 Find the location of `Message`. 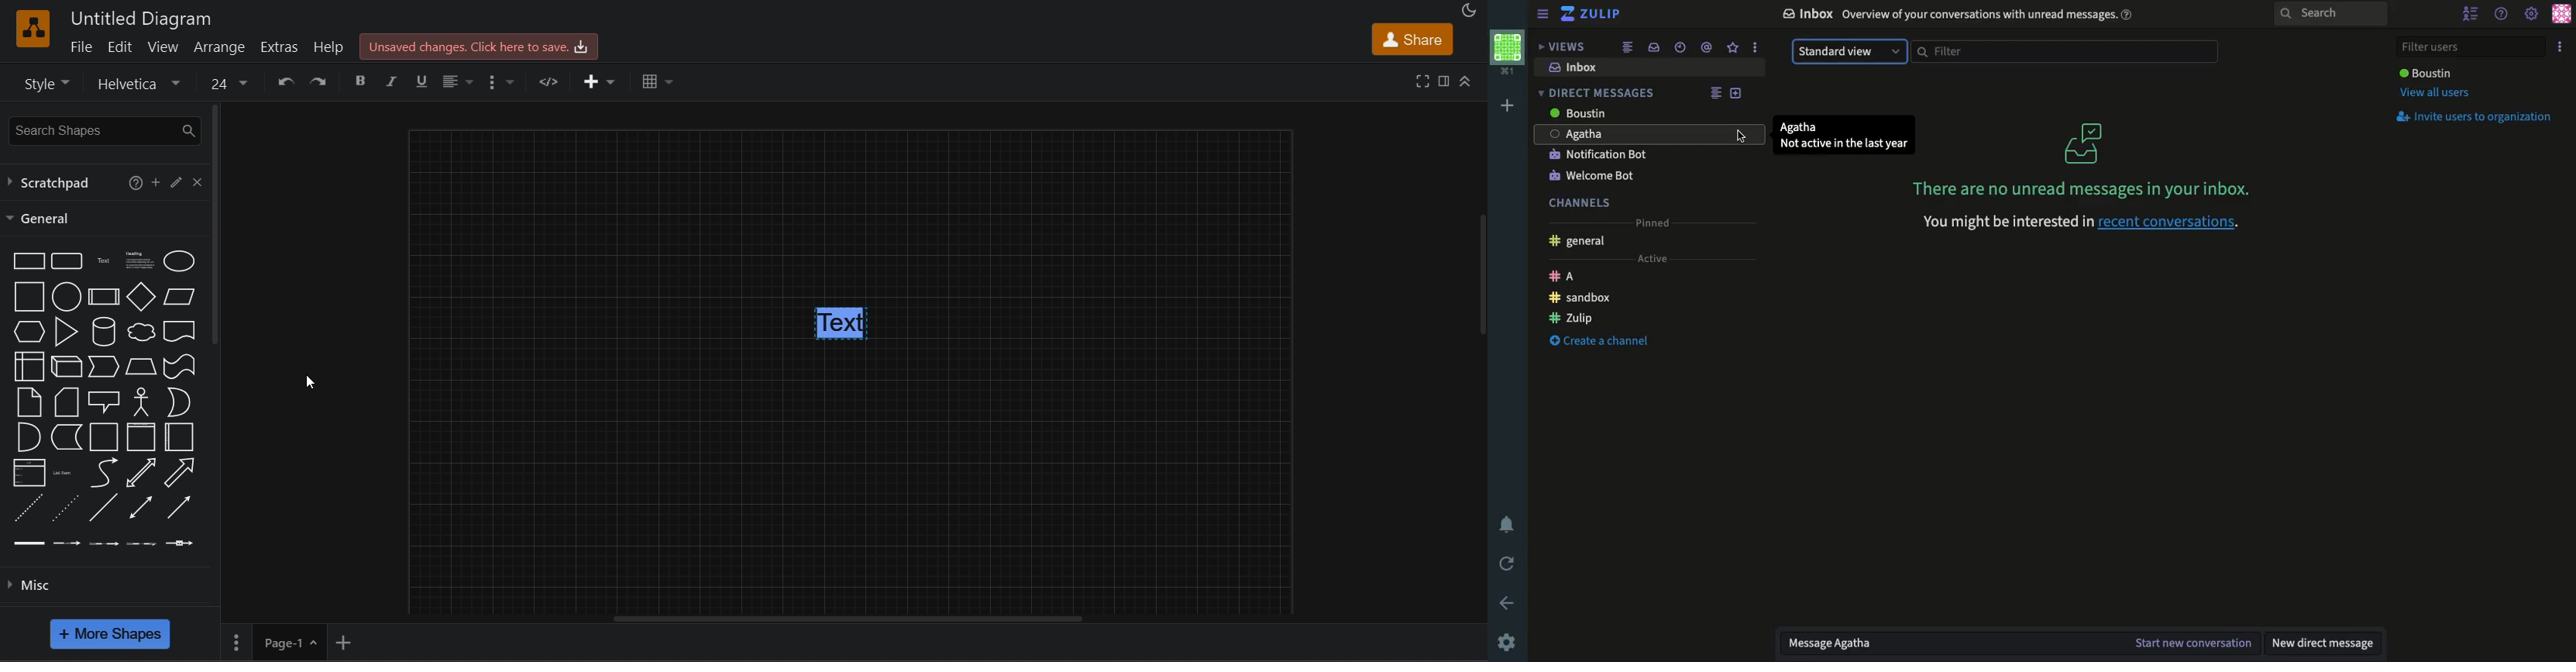

Message is located at coordinates (2022, 643).